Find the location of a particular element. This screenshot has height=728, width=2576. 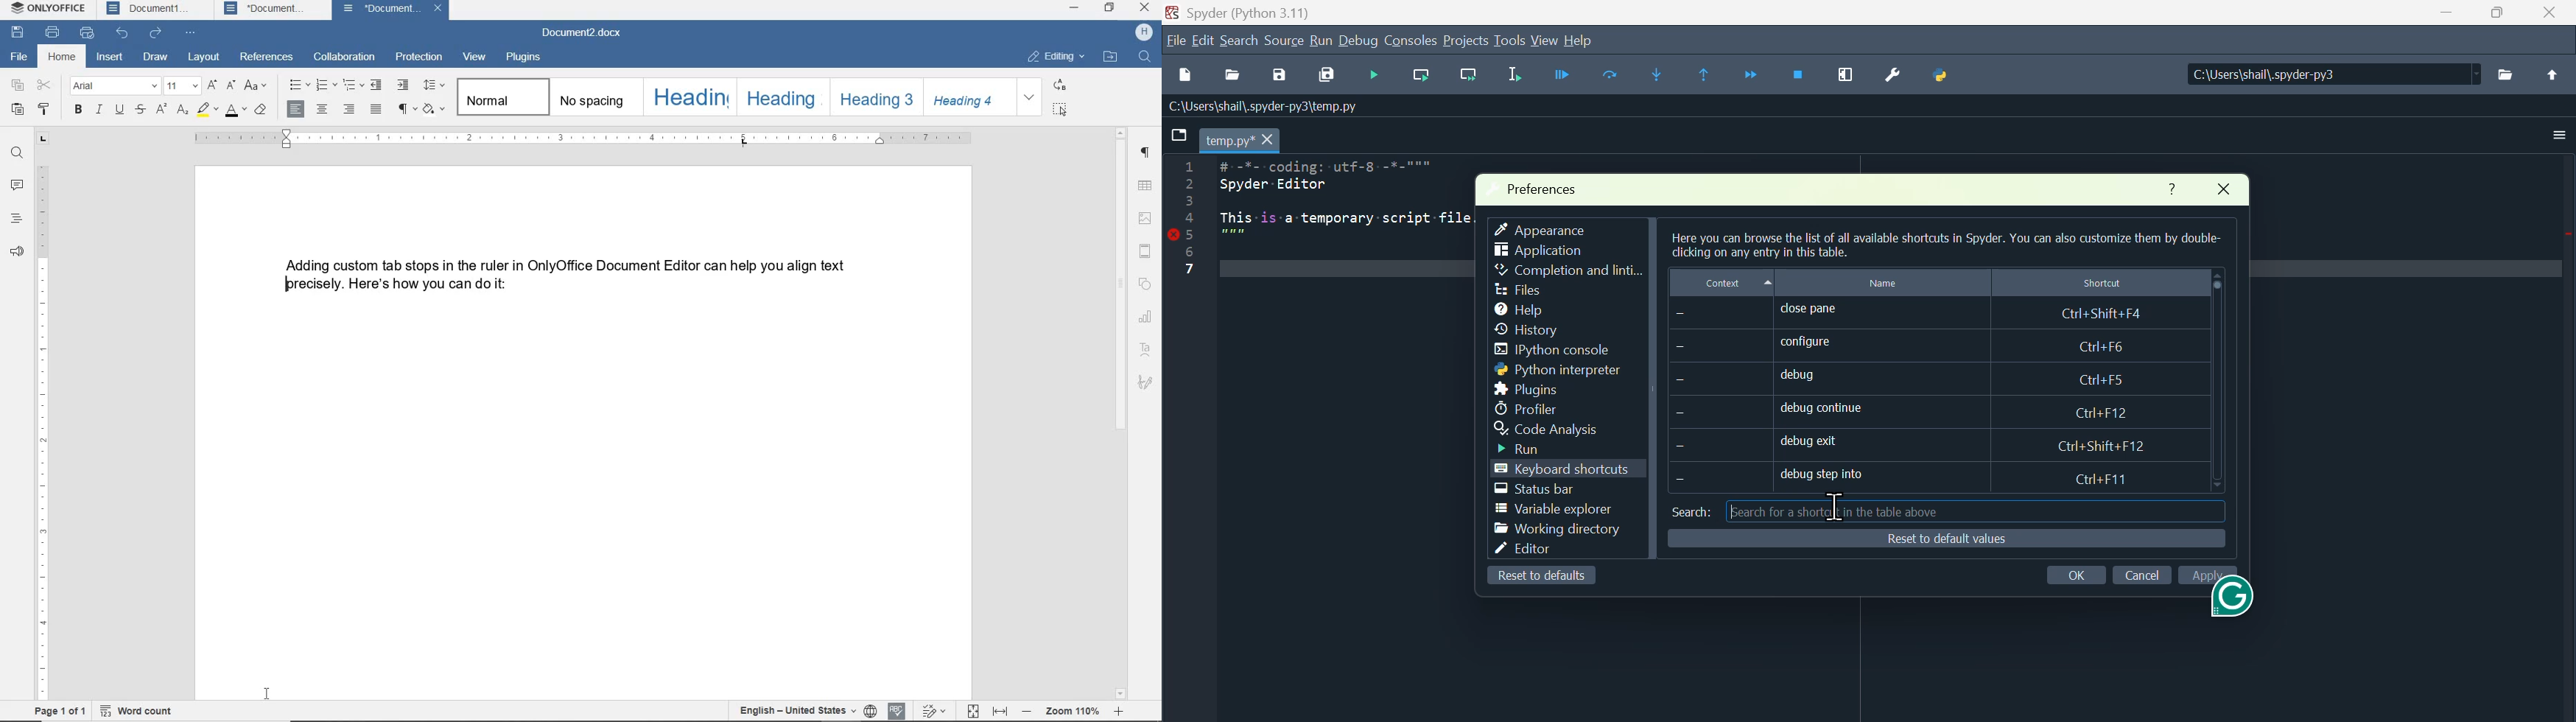

quick print is located at coordinates (87, 33).